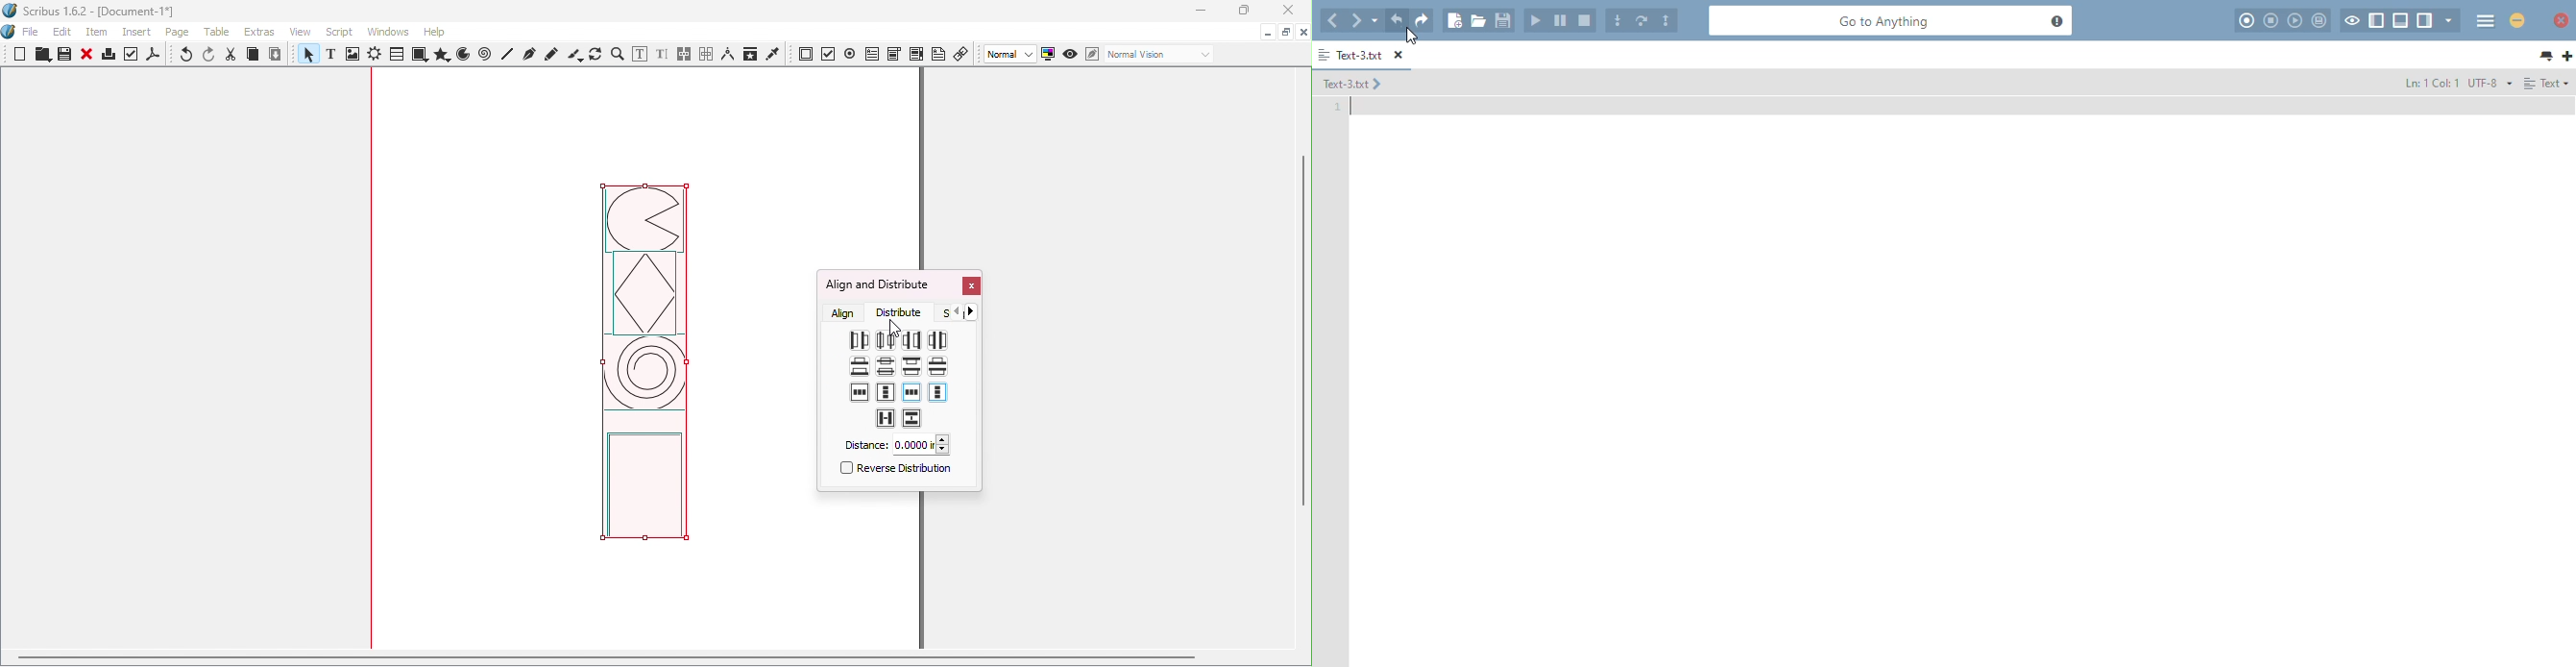 Image resolution: width=2576 pixels, height=672 pixels. What do you see at coordinates (20, 54) in the screenshot?
I see `New` at bounding box center [20, 54].